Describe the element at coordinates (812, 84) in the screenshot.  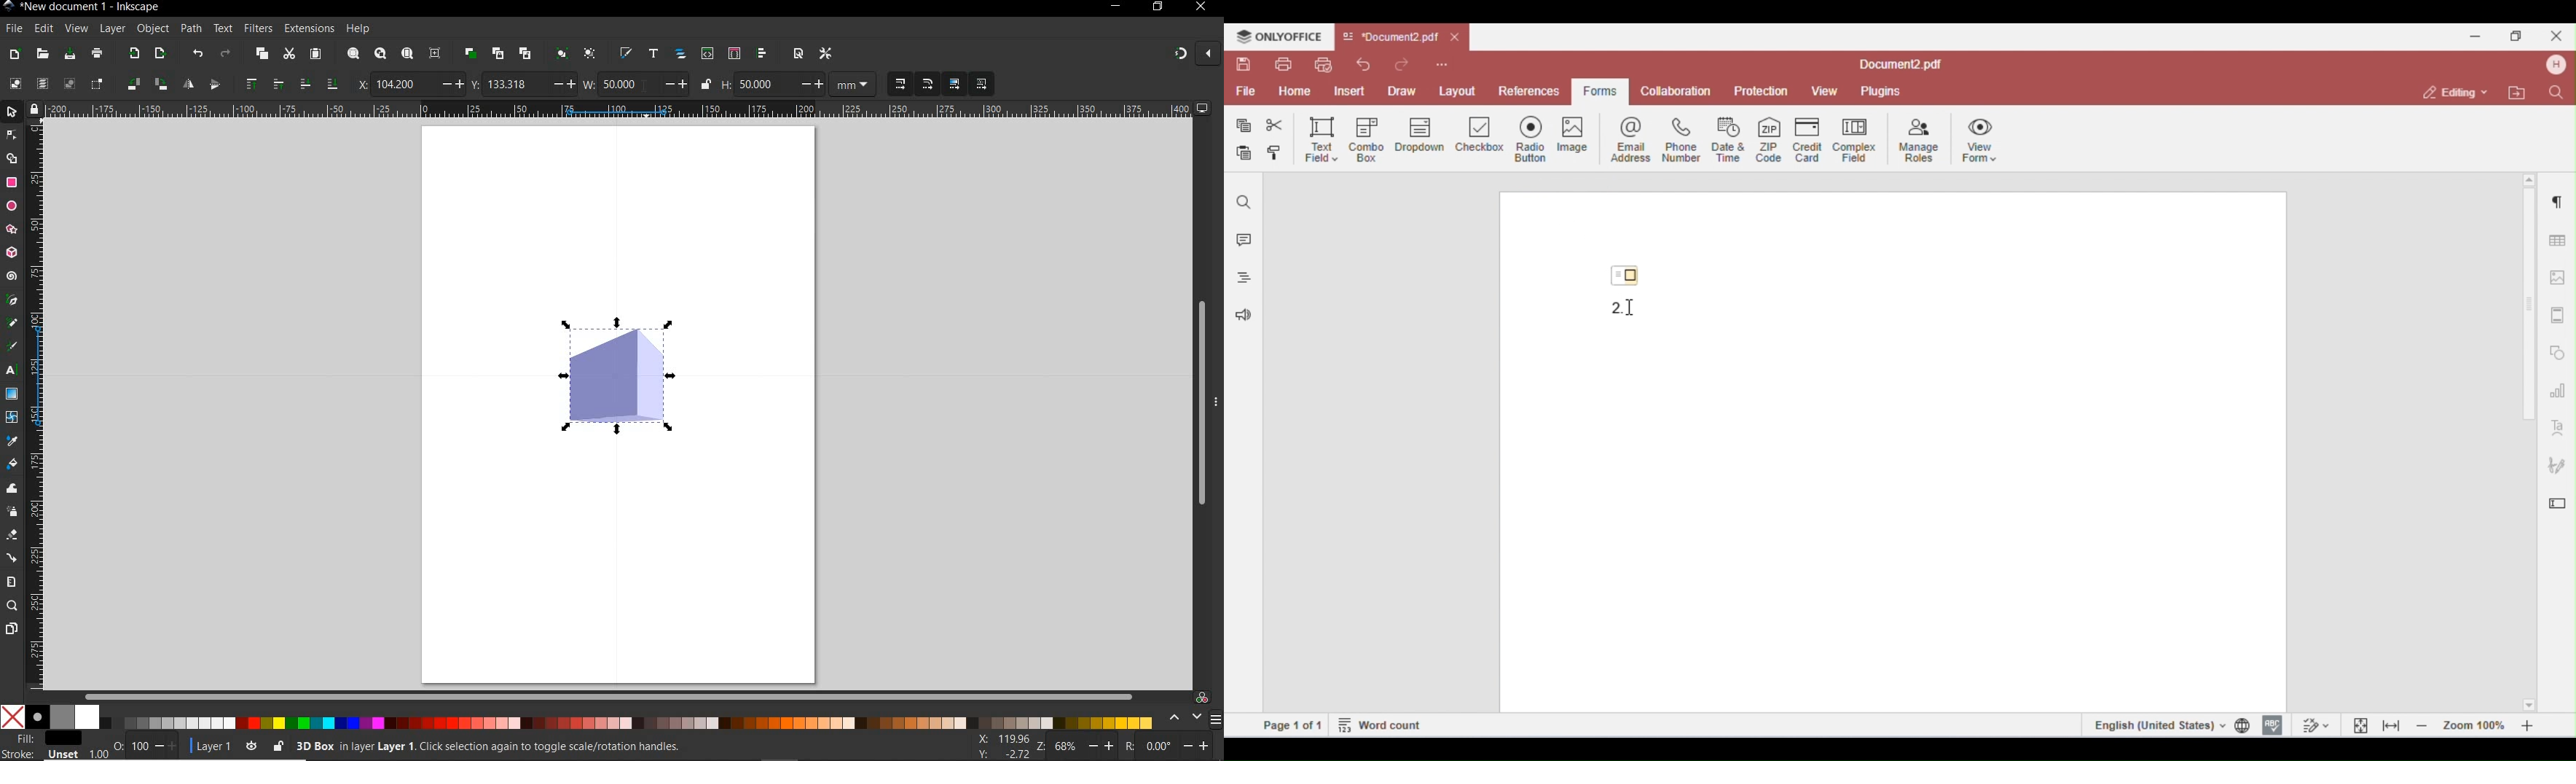
I see `increase/decrease` at that location.